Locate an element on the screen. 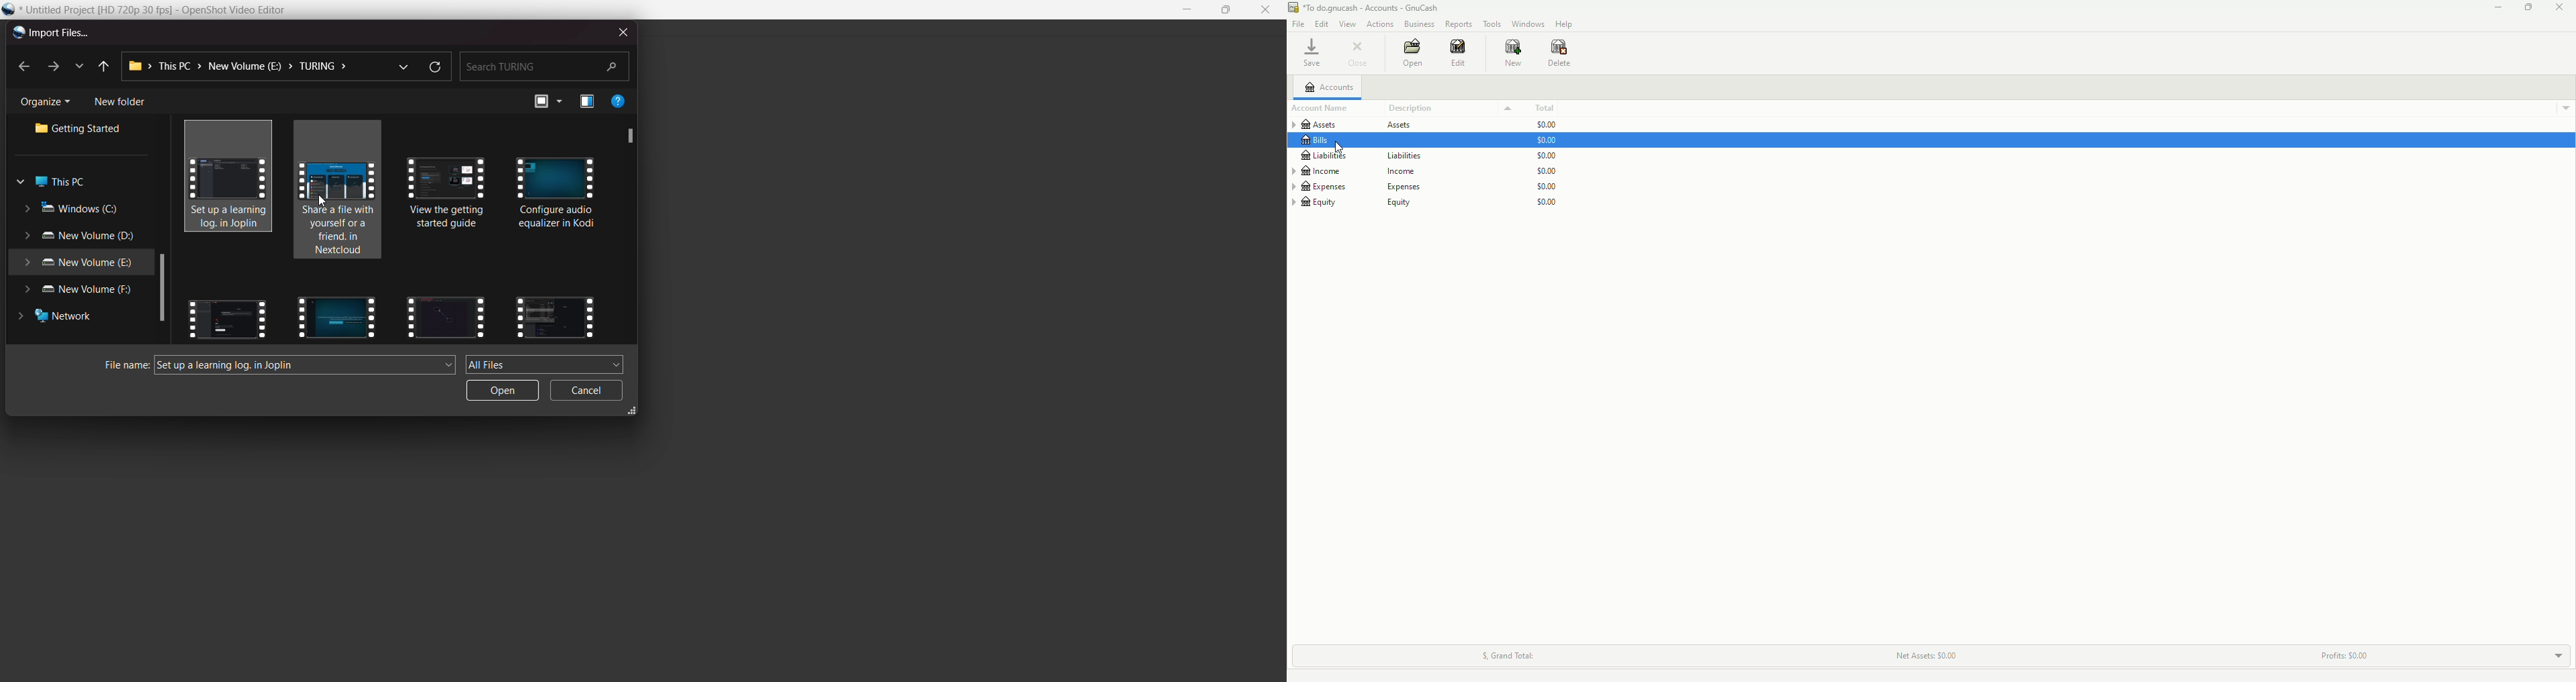 The height and width of the screenshot is (700, 2576). Help is located at coordinates (1565, 25).